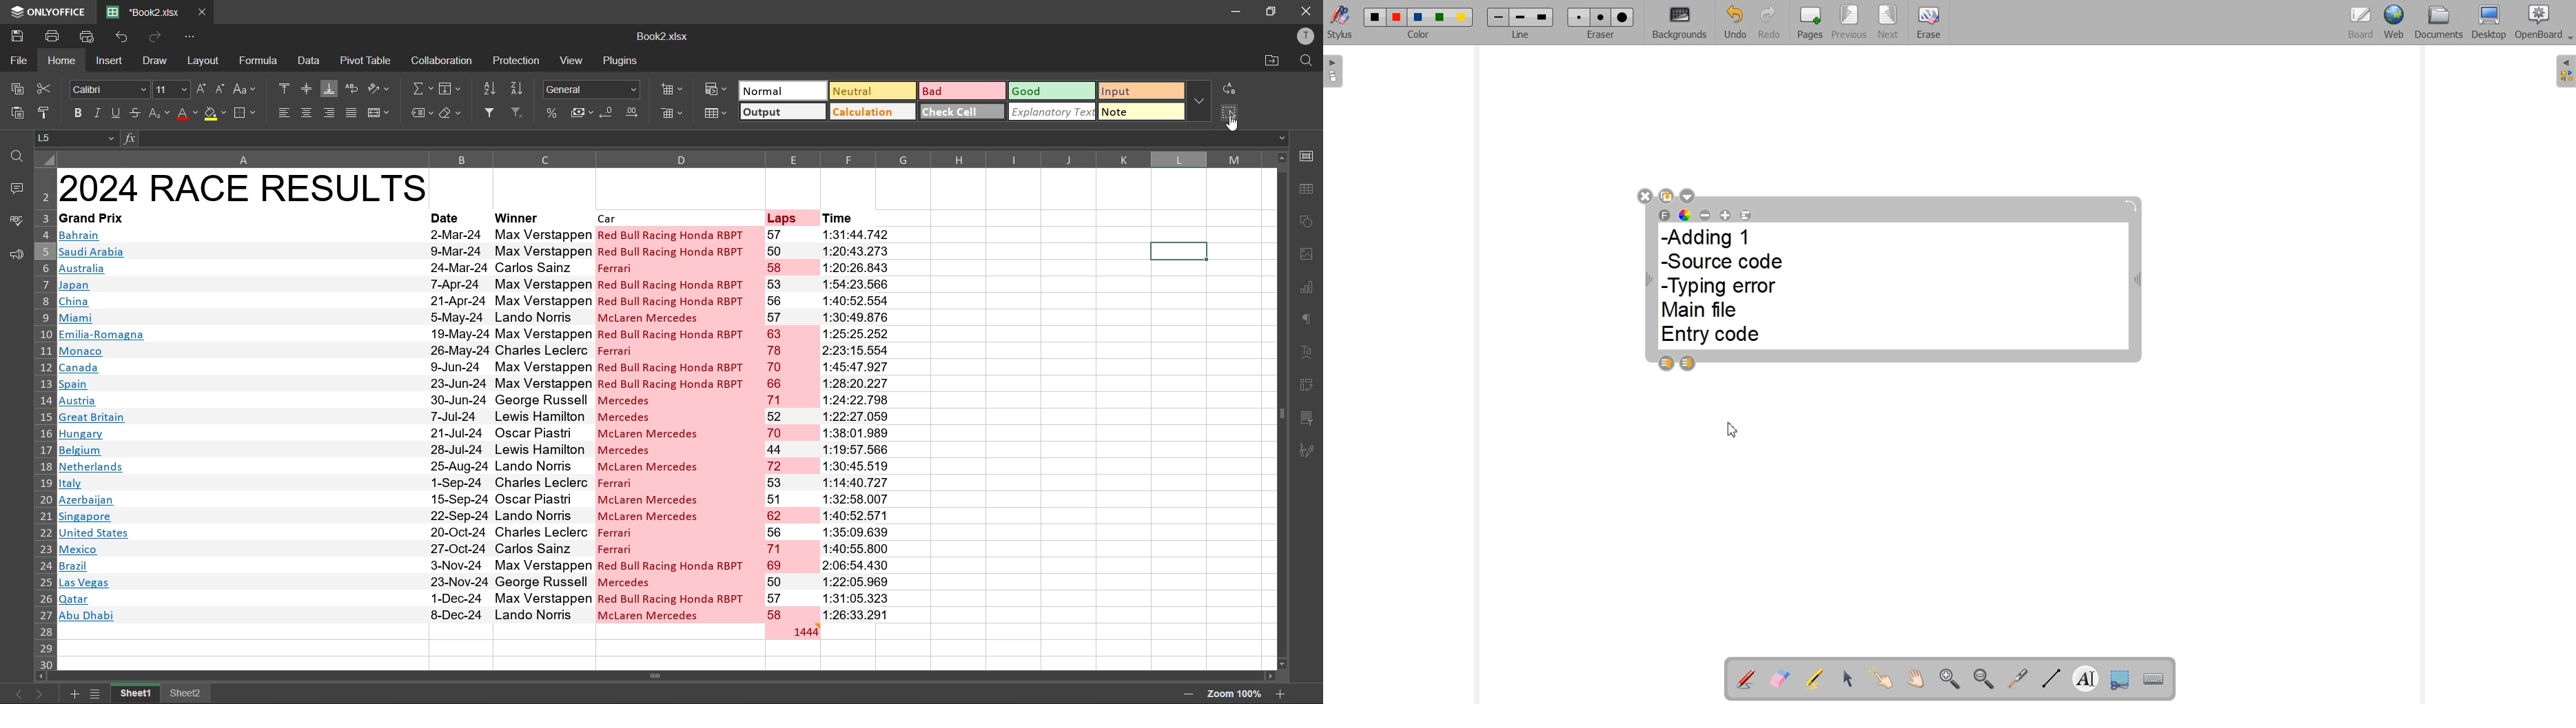 The width and height of the screenshot is (2576, 728). What do you see at coordinates (16, 37) in the screenshot?
I see `save` at bounding box center [16, 37].